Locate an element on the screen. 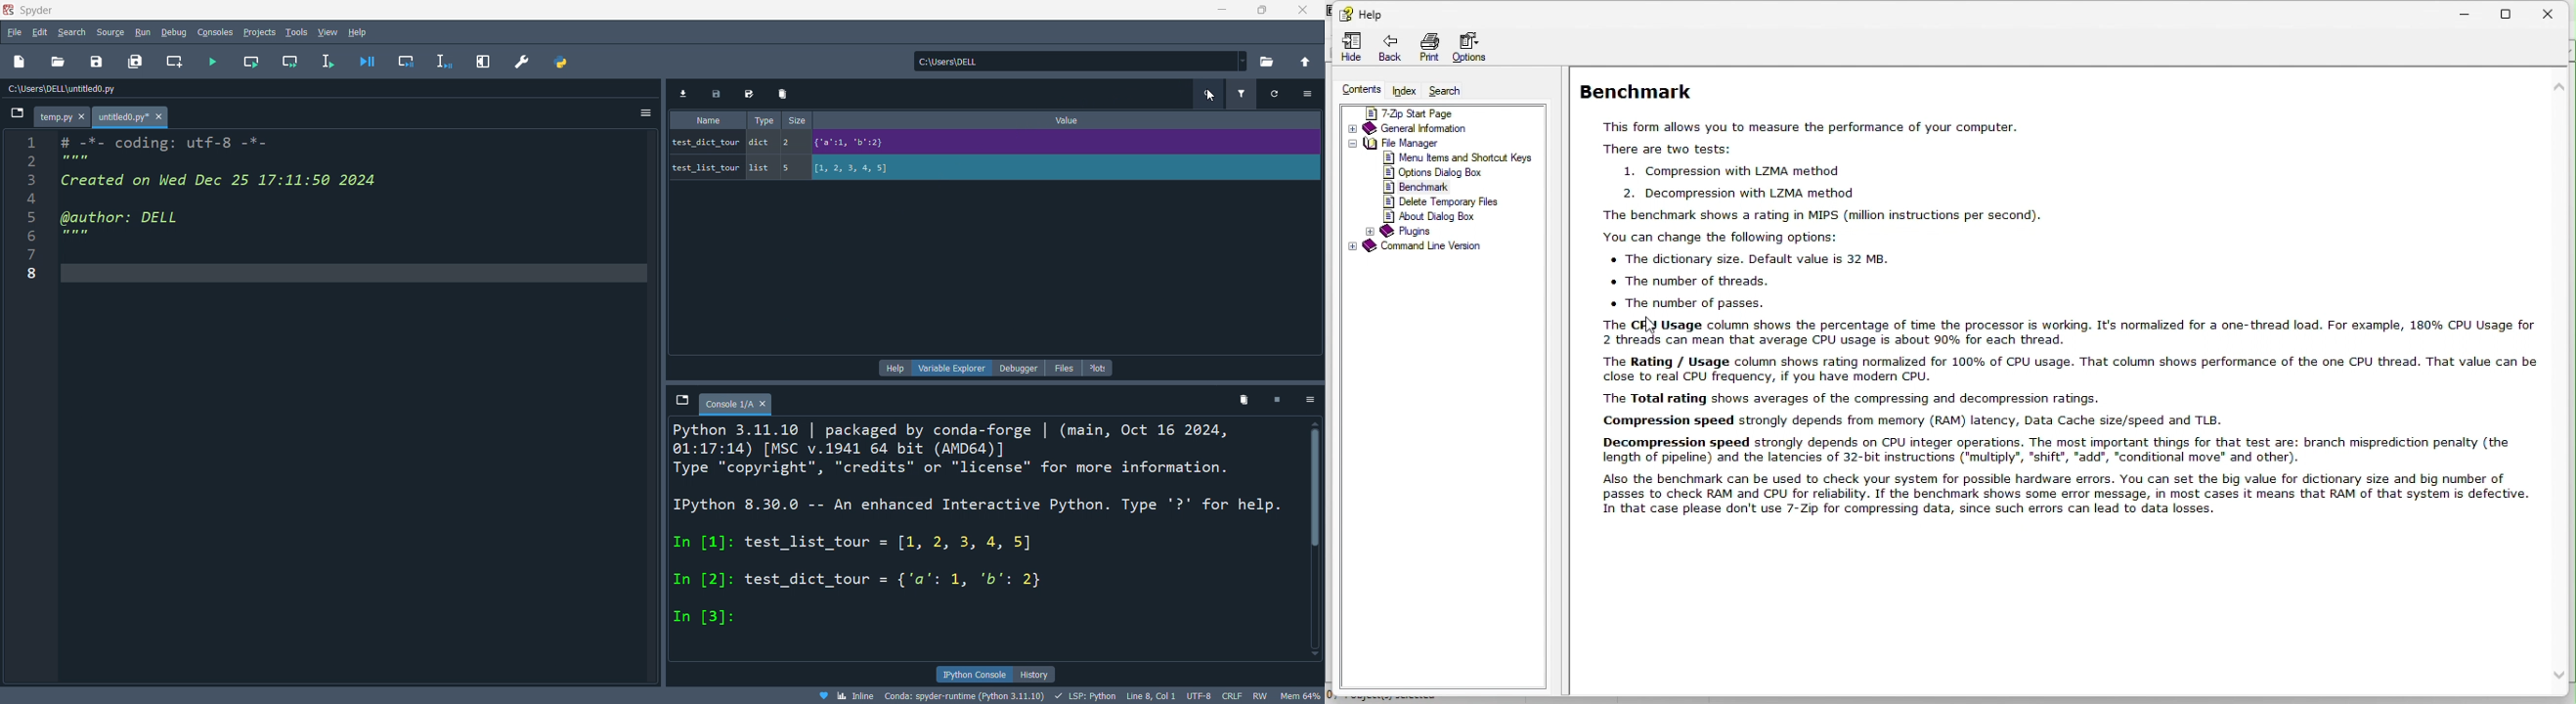 Image resolution: width=2576 pixels, height=728 pixels. save all is located at coordinates (132, 61).